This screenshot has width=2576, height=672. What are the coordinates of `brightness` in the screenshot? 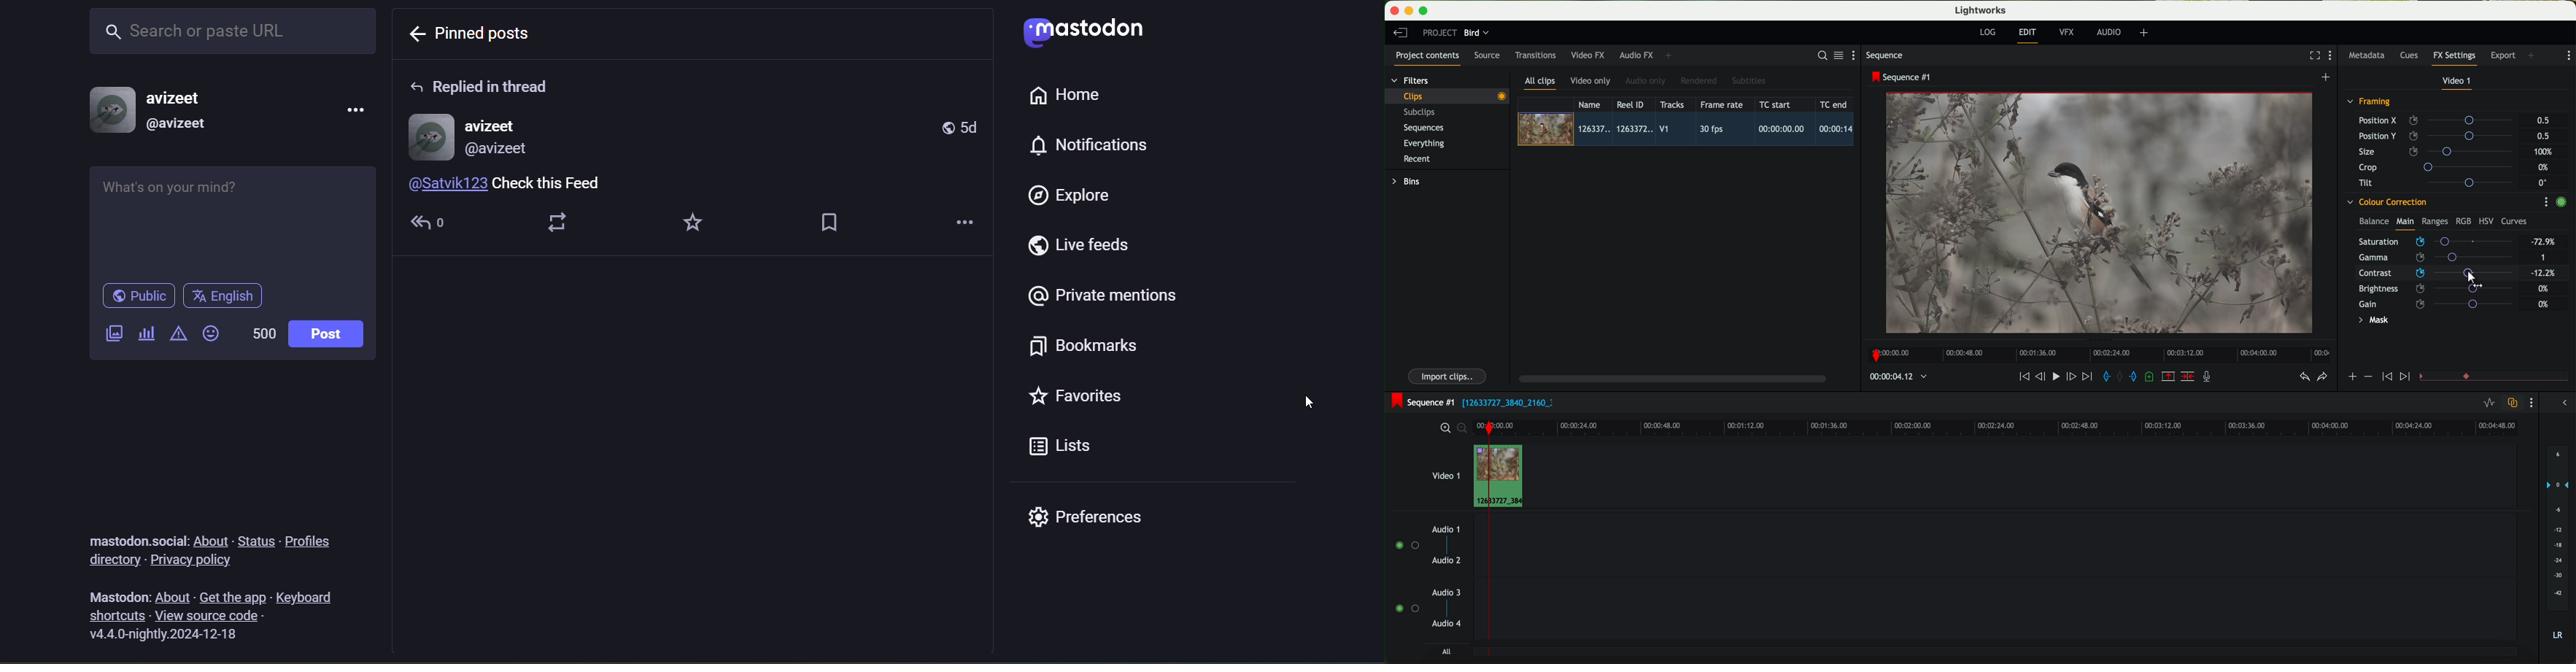 It's located at (2441, 289).